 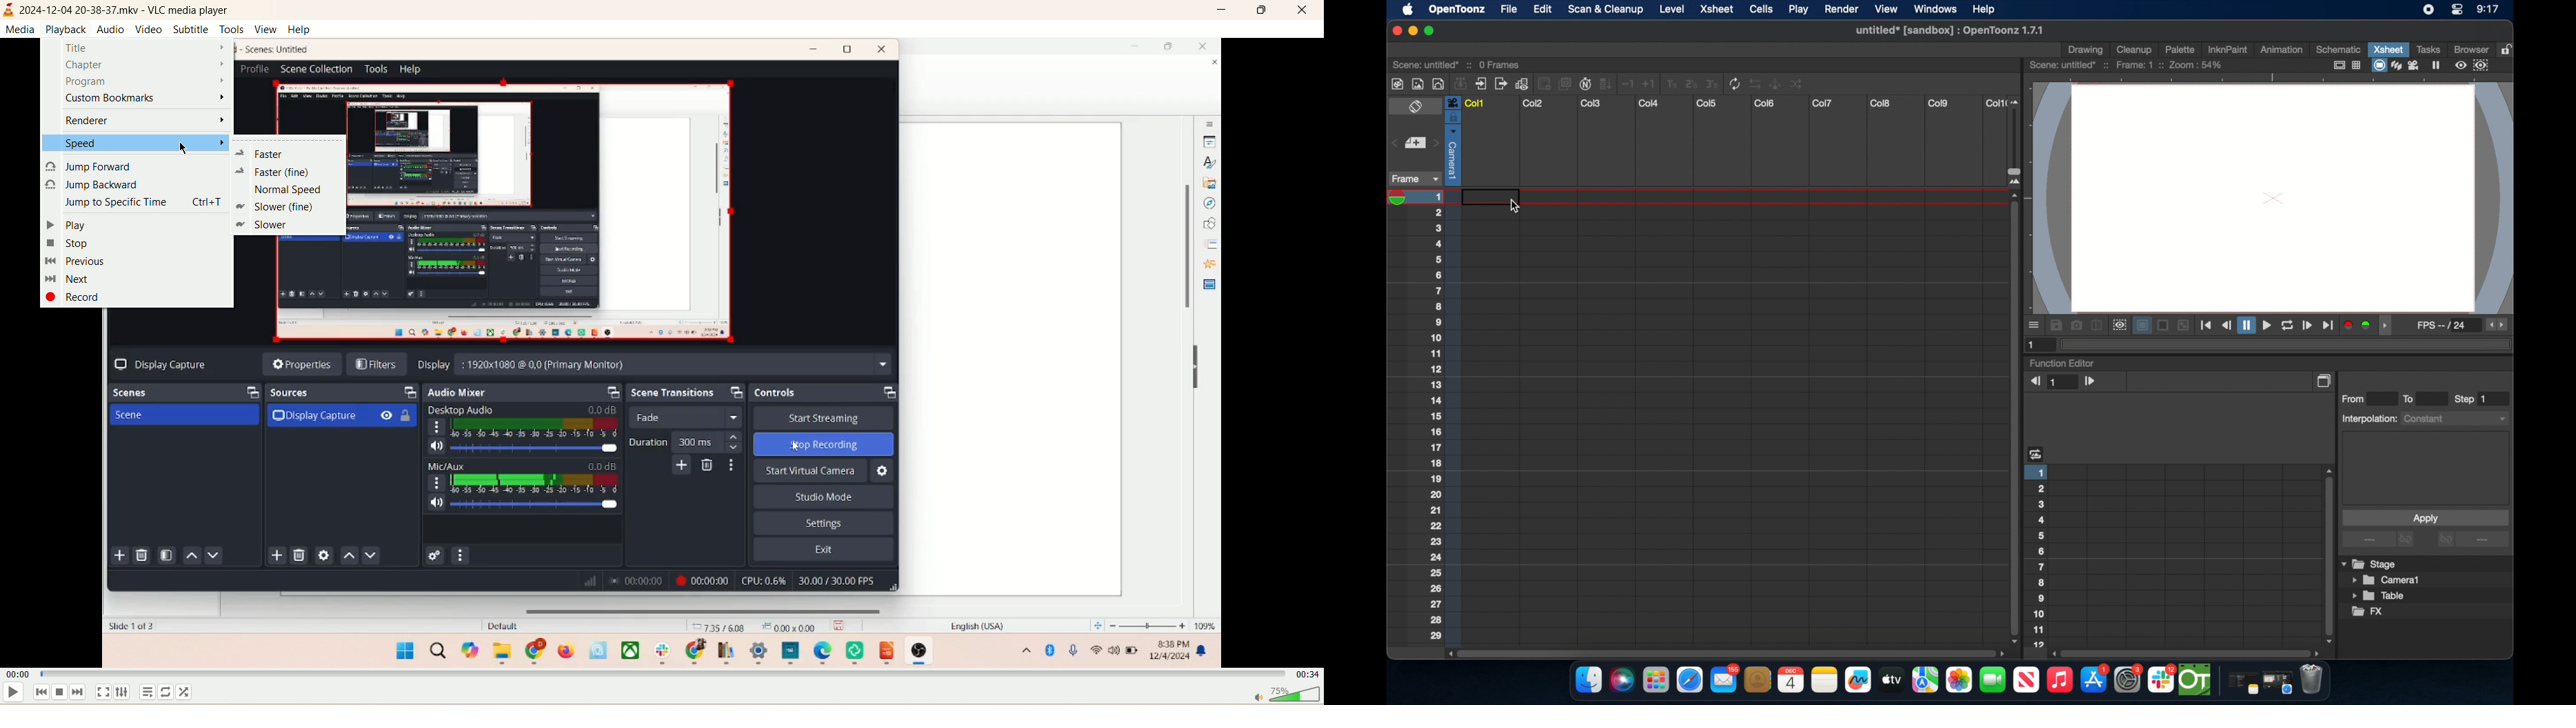 What do you see at coordinates (262, 226) in the screenshot?
I see `slower` at bounding box center [262, 226].